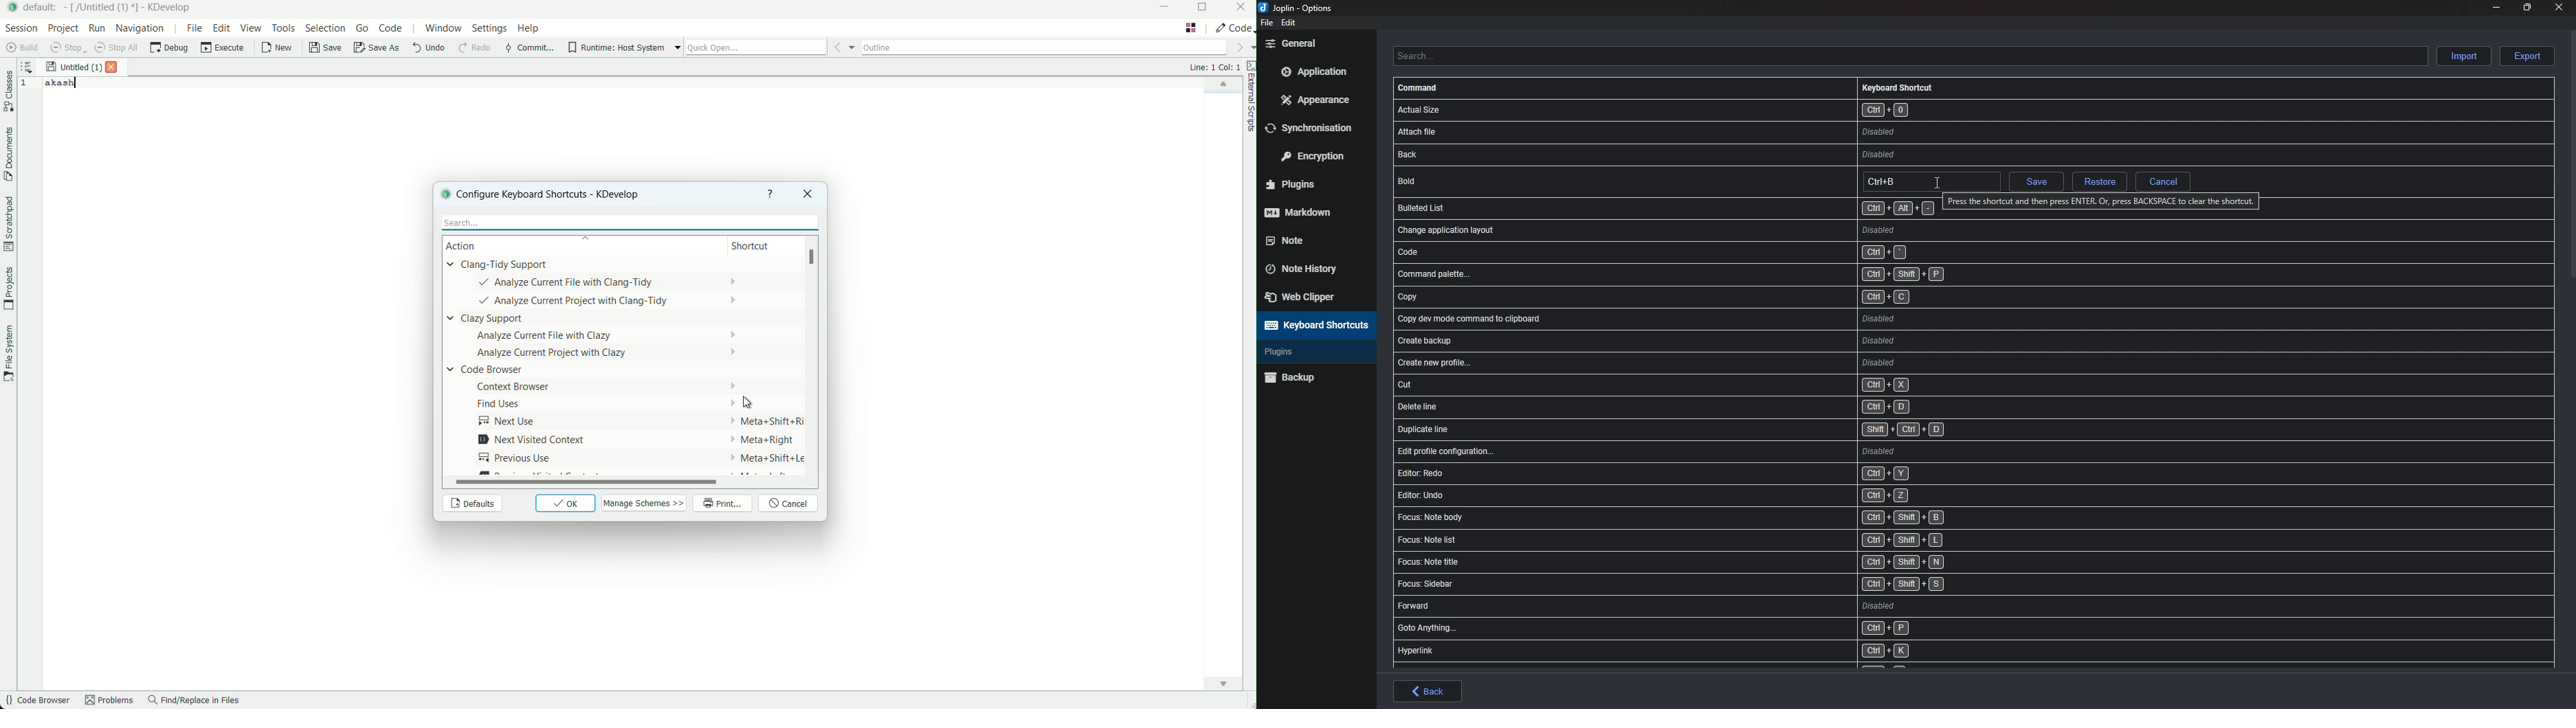  I want to click on Encryption, so click(1318, 155).